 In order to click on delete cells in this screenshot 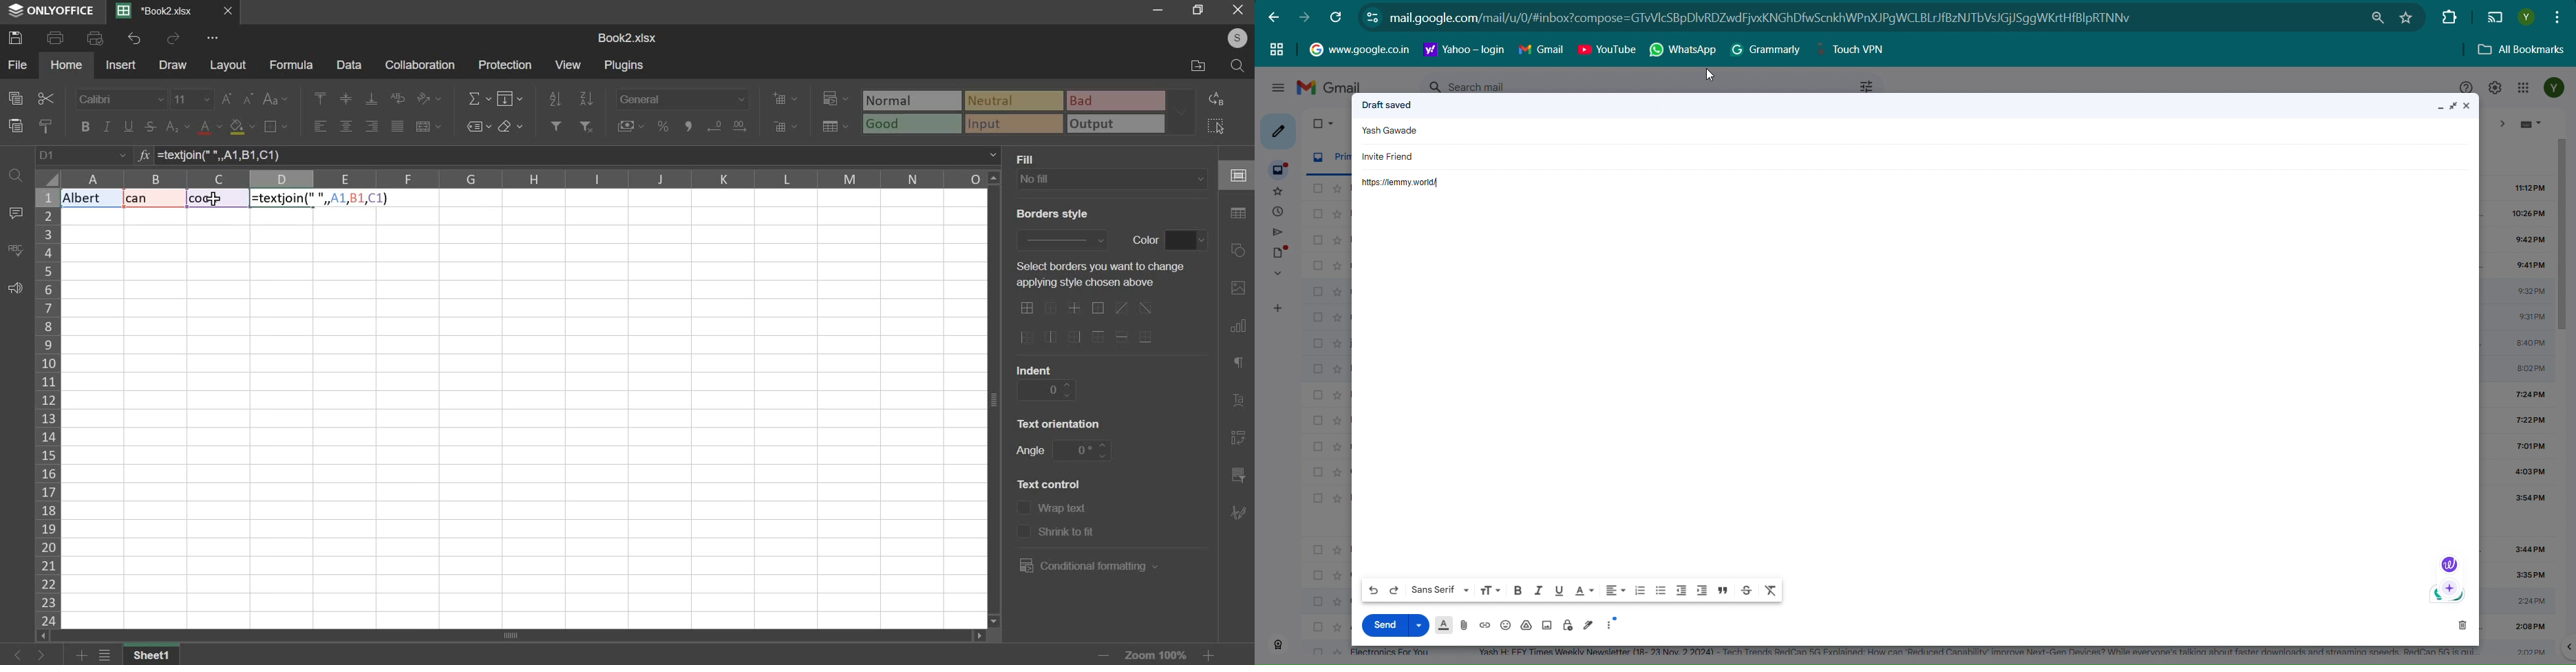, I will do `click(786, 126)`.